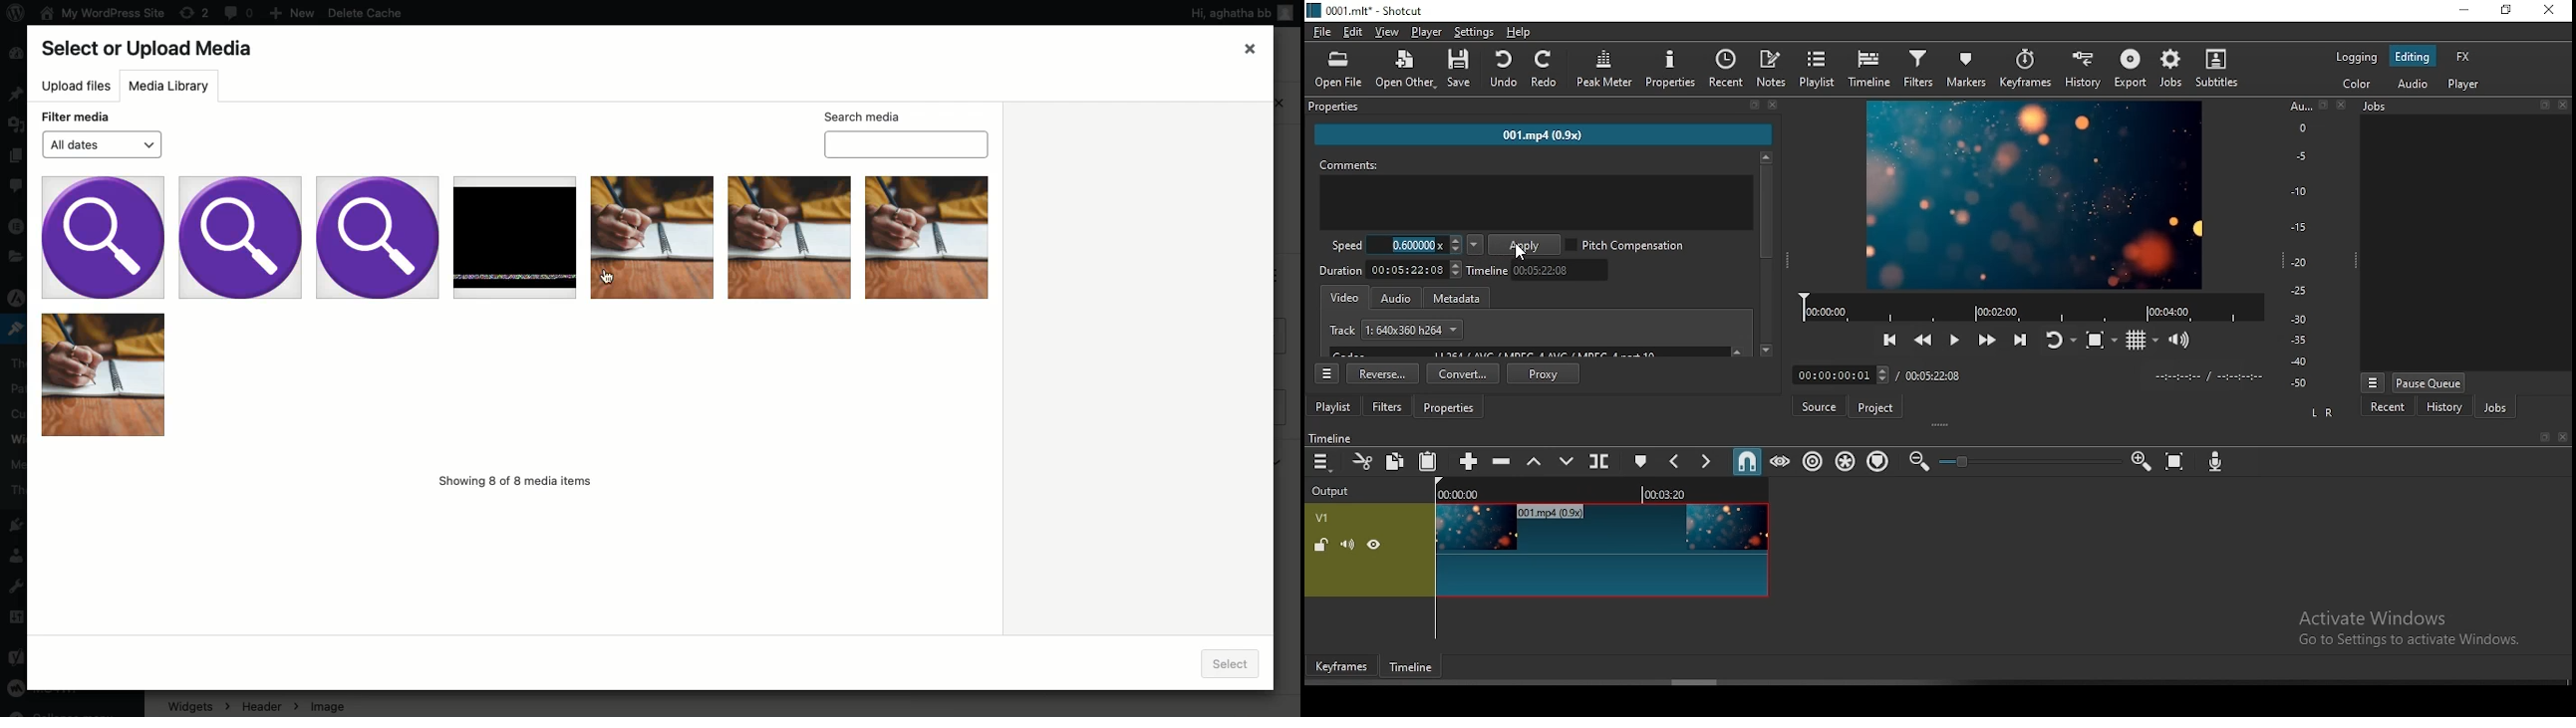  Describe the element at coordinates (2180, 340) in the screenshot. I see `volume control` at that location.